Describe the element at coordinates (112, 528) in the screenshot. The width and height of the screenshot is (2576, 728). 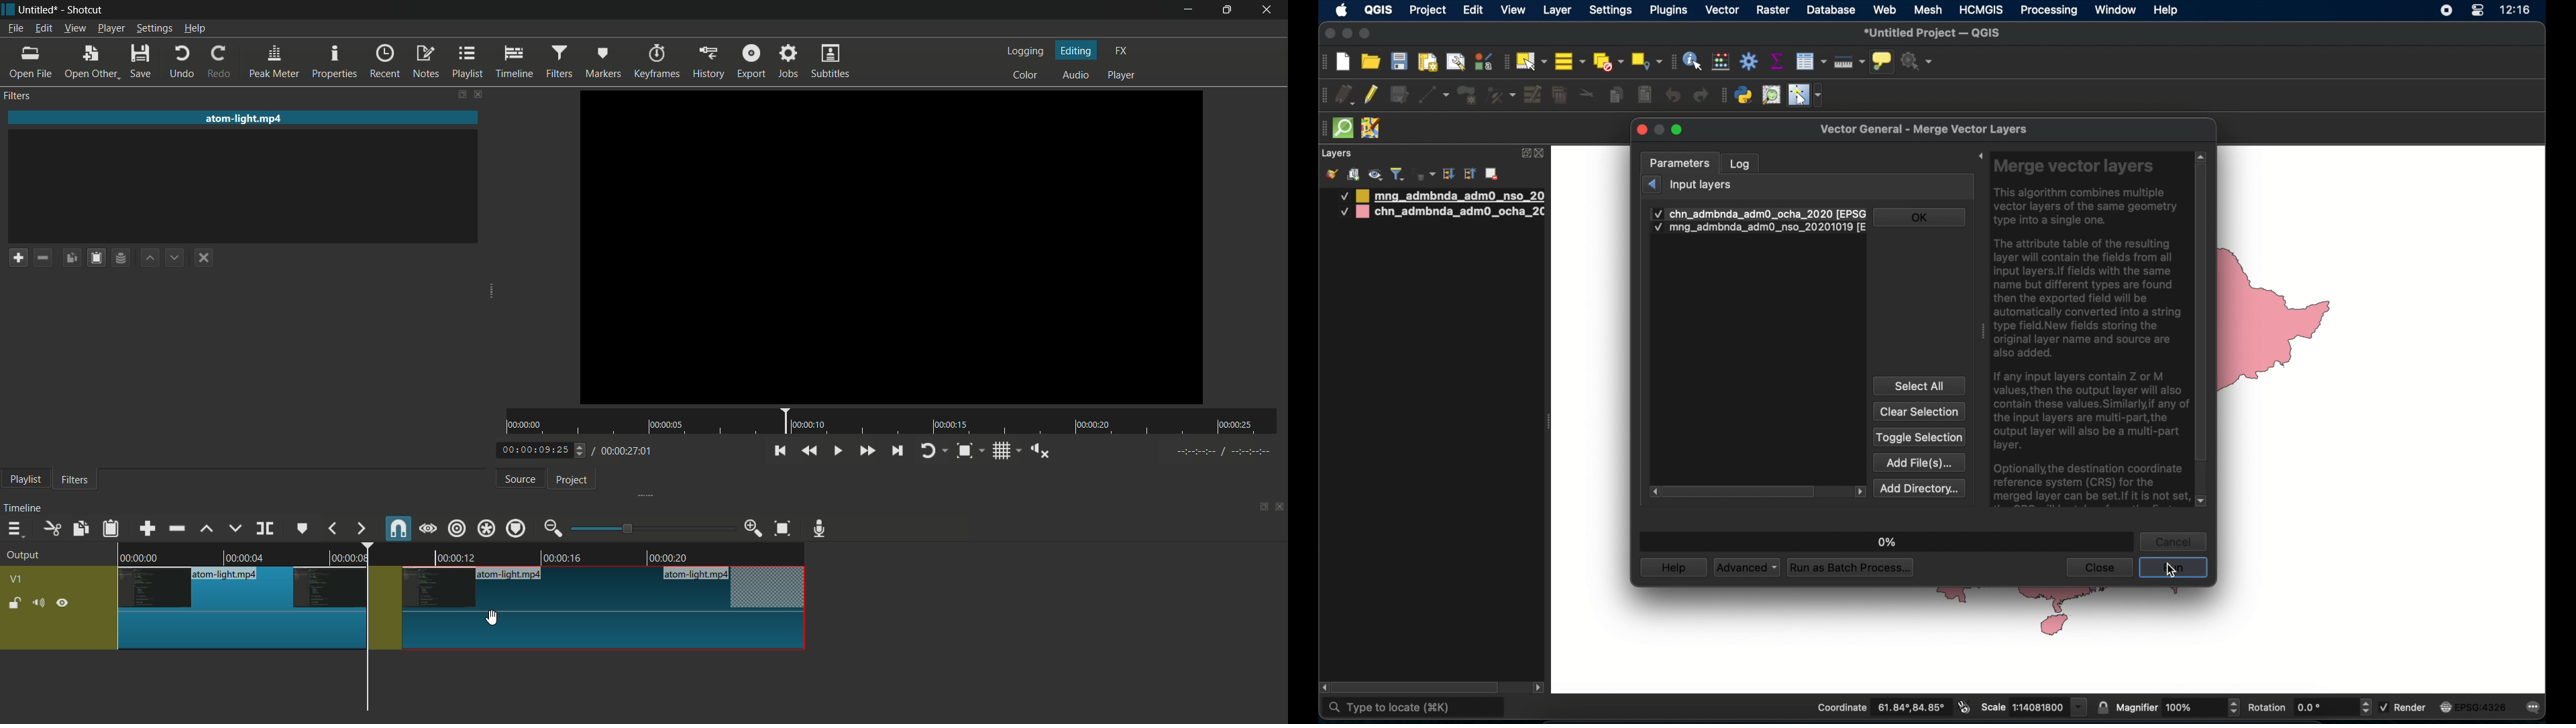
I see `paste filters` at that location.